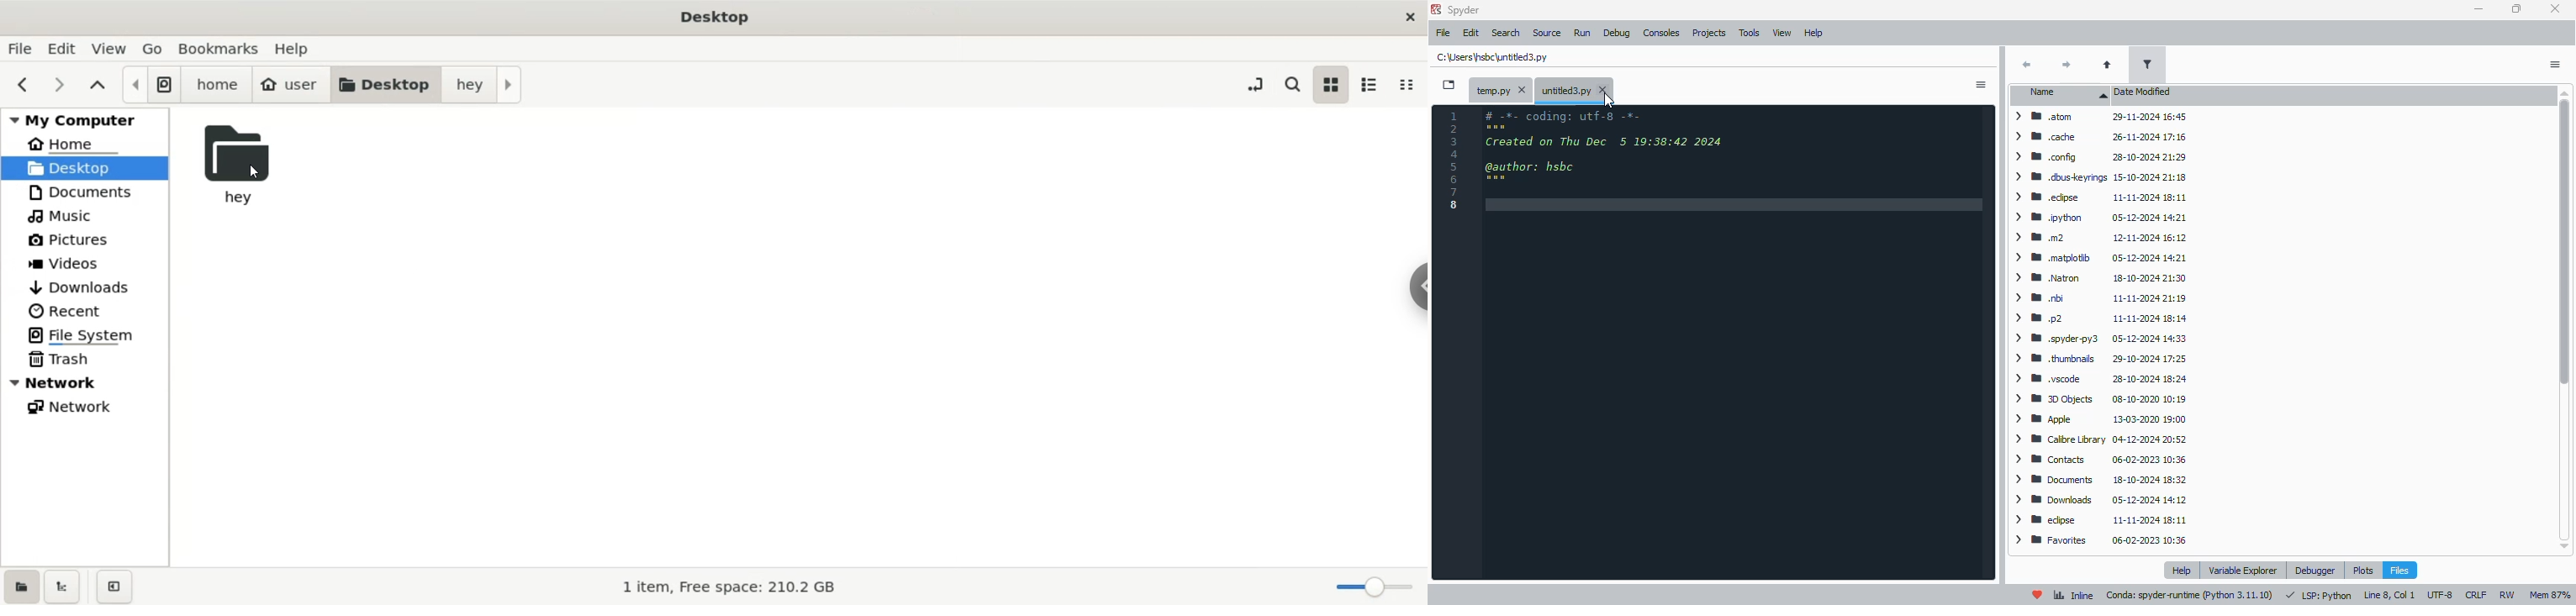 The width and height of the screenshot is (2576, 616). What do you see at coordinates (2440, 594) in the screenshot?
I see `UTF-8` at bounding box center [2440, 594].